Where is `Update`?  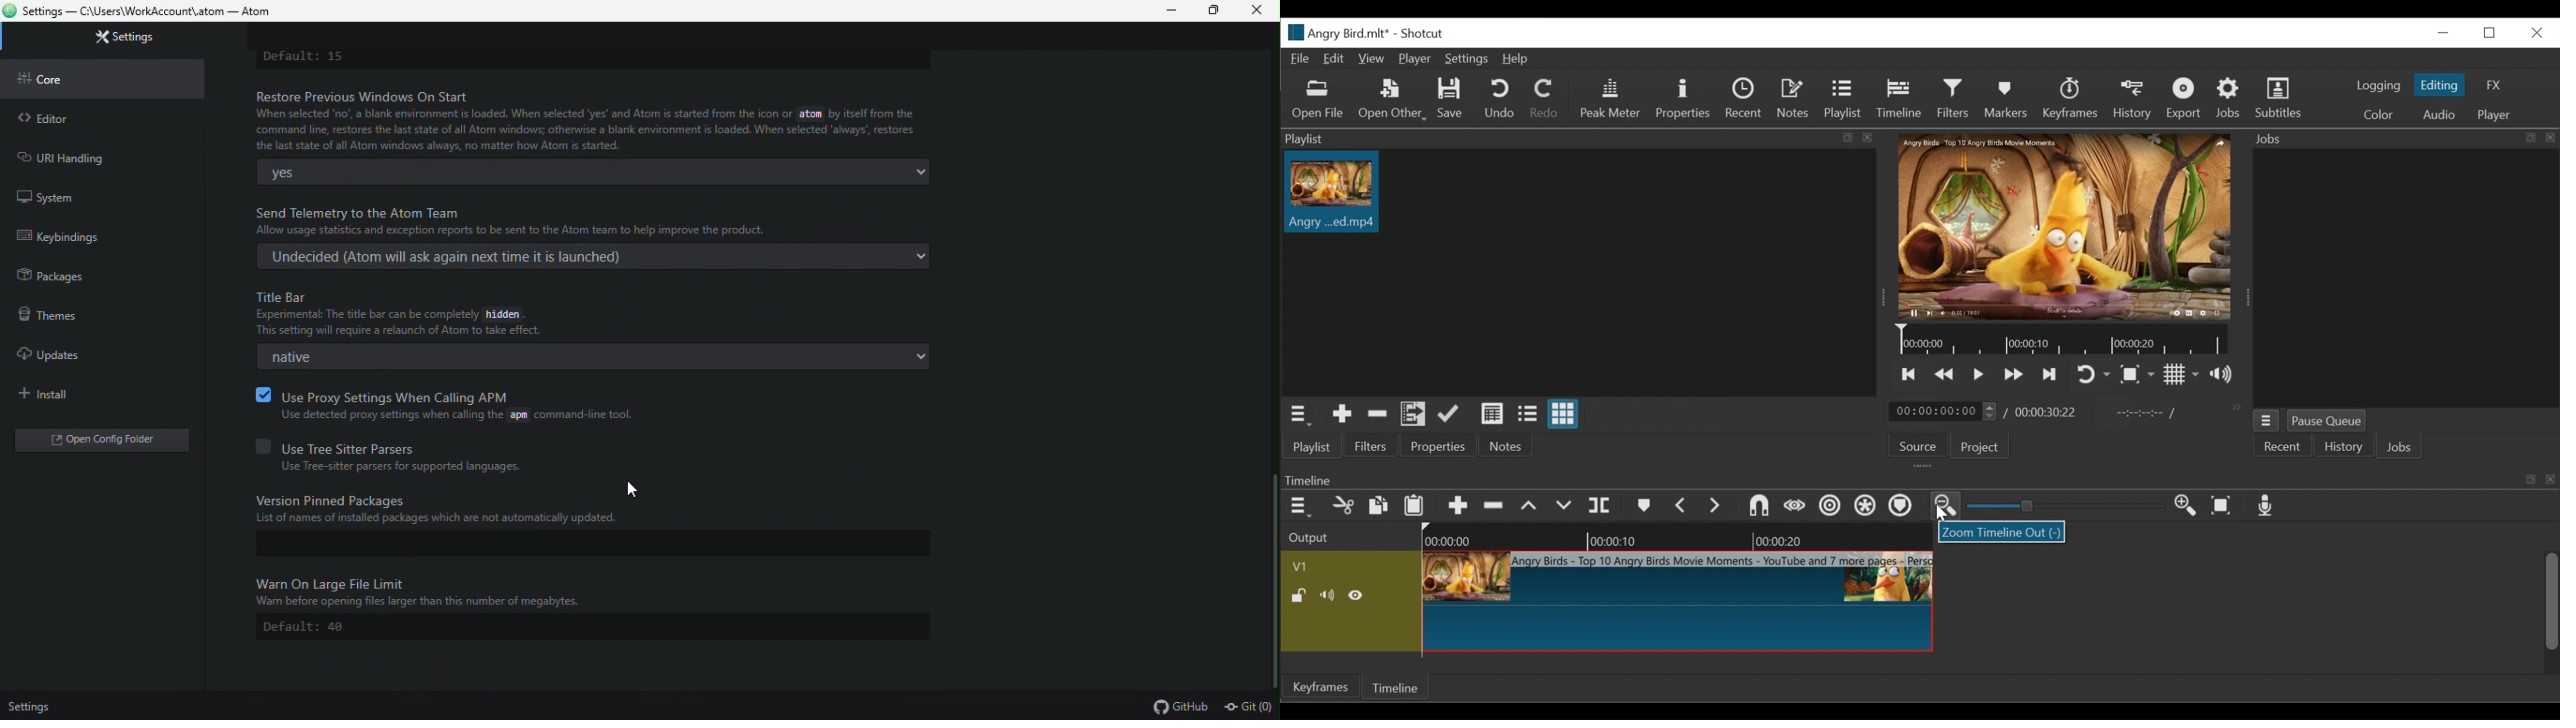 Update is located at coordinates (1449, 414).